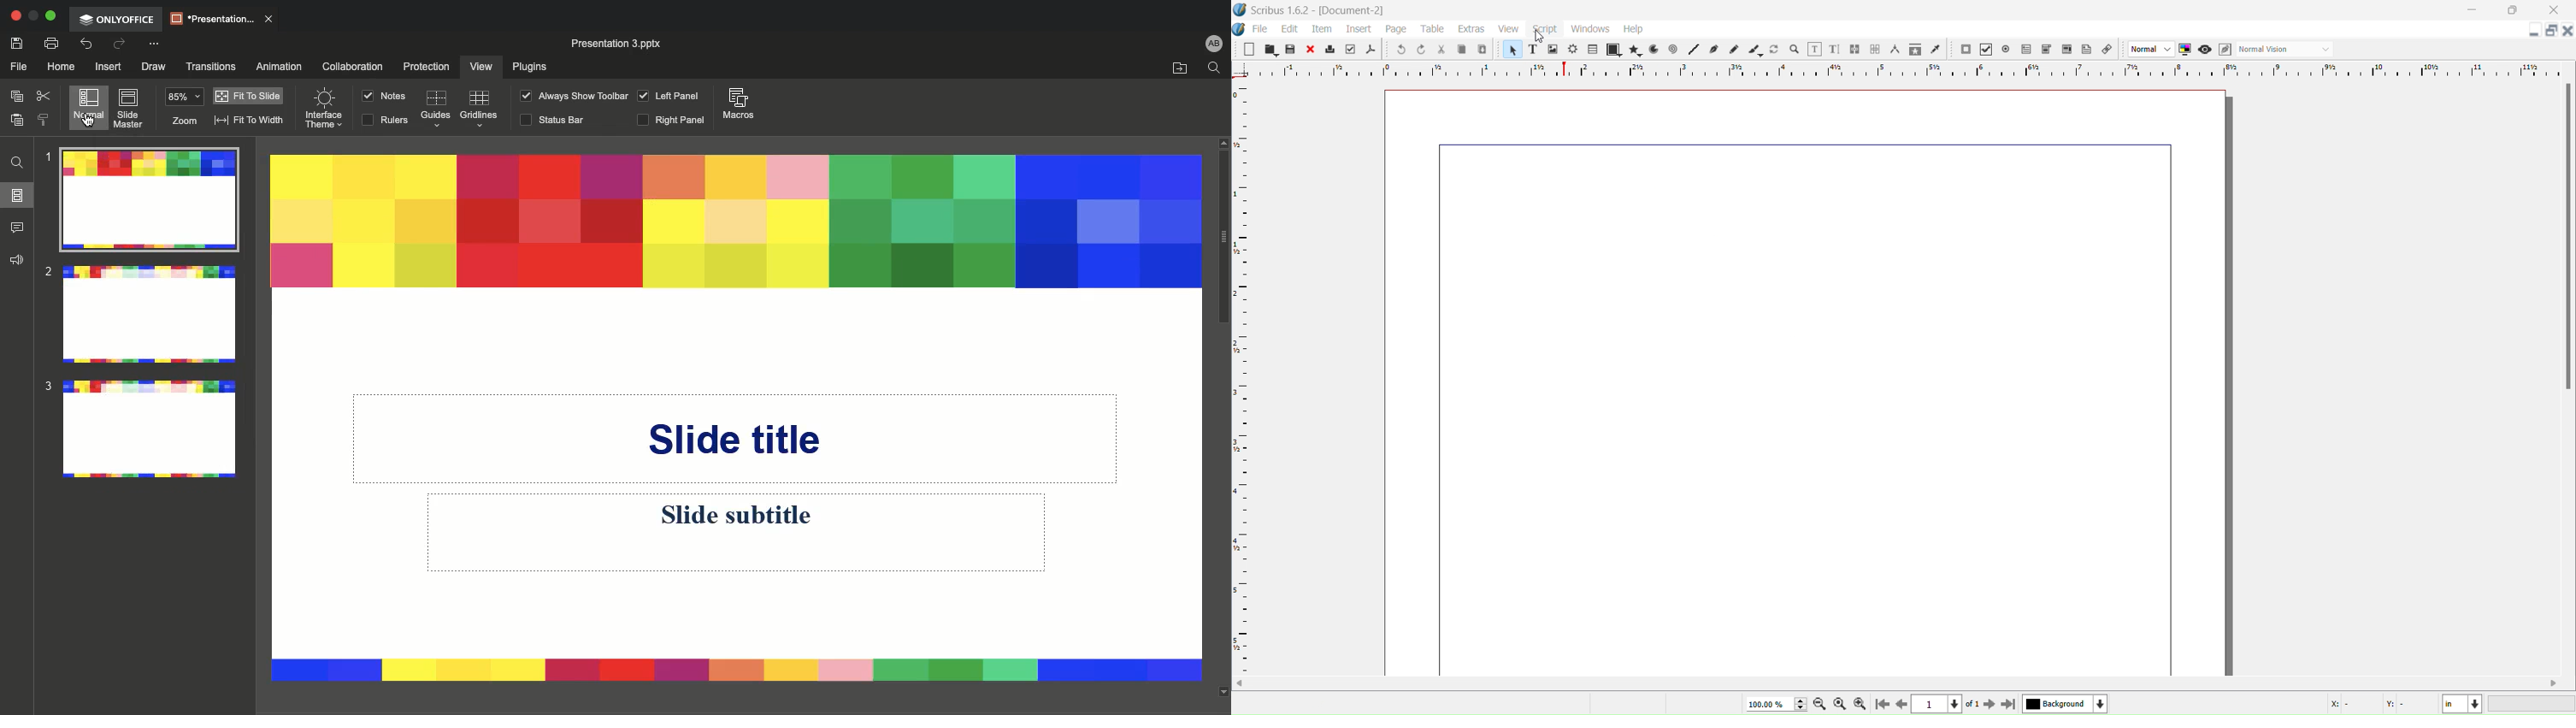  I want to click on Guides, so click(433, 109).